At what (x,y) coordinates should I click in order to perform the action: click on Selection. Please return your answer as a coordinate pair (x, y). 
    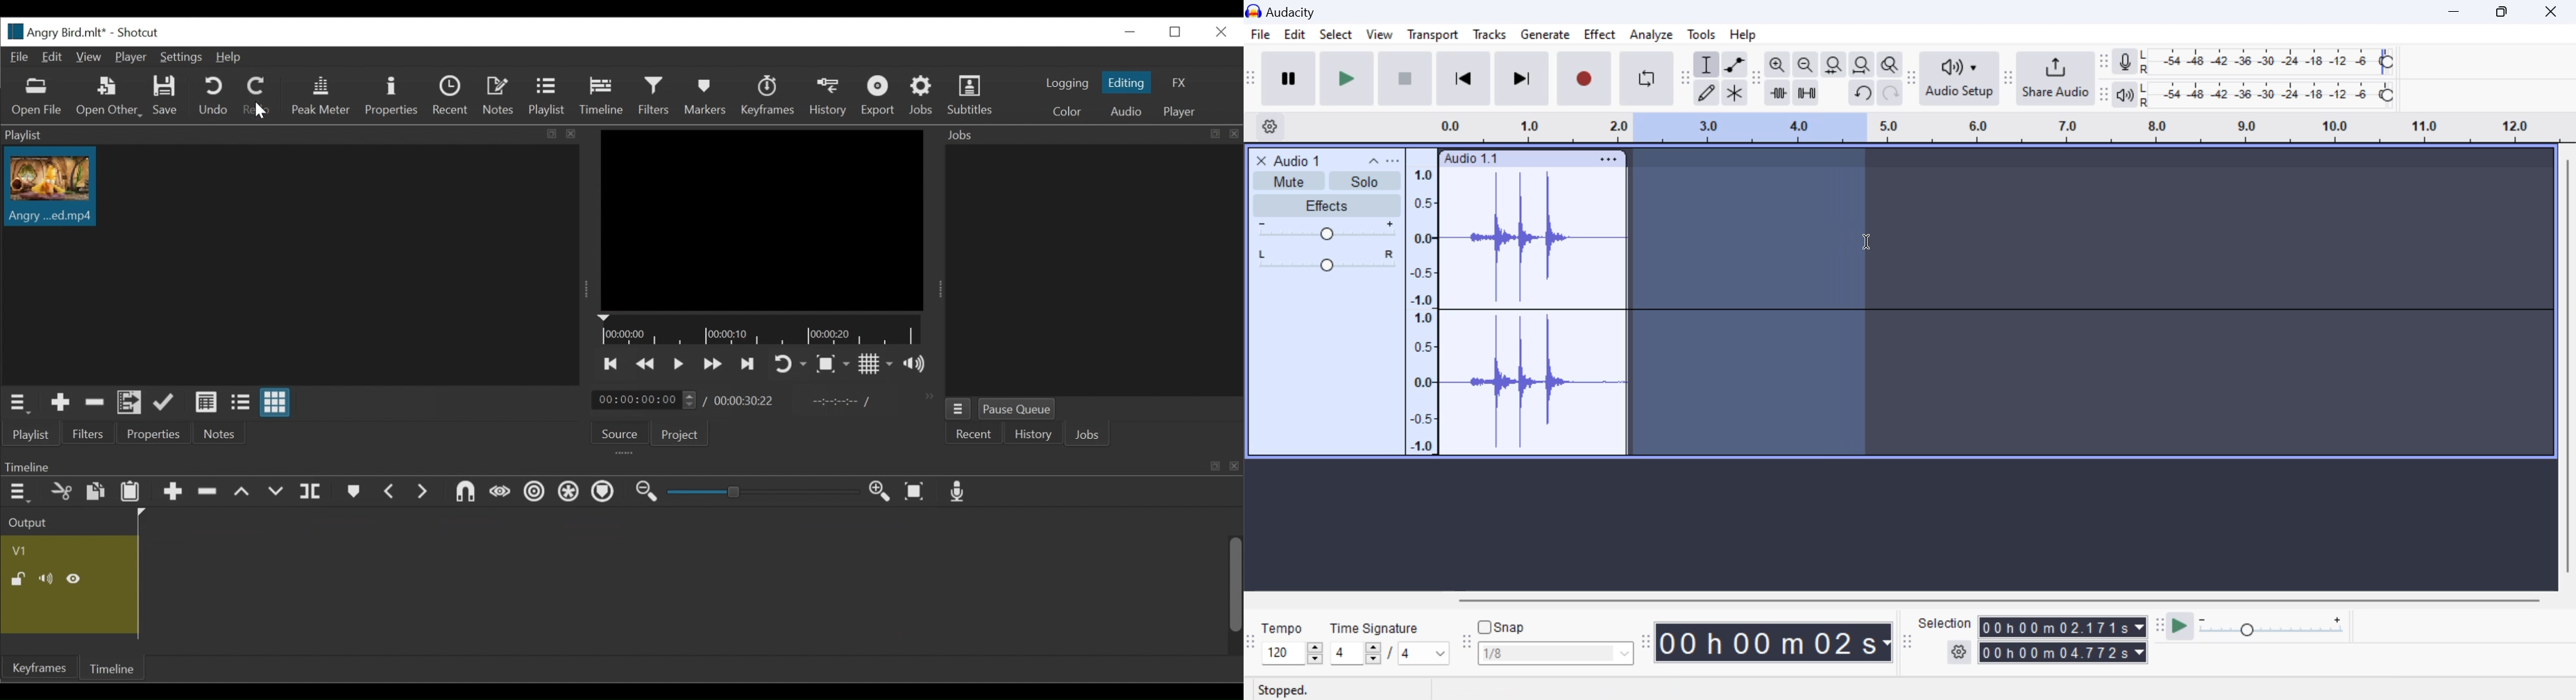
    Looking at the image, I should click on (1945, 623).